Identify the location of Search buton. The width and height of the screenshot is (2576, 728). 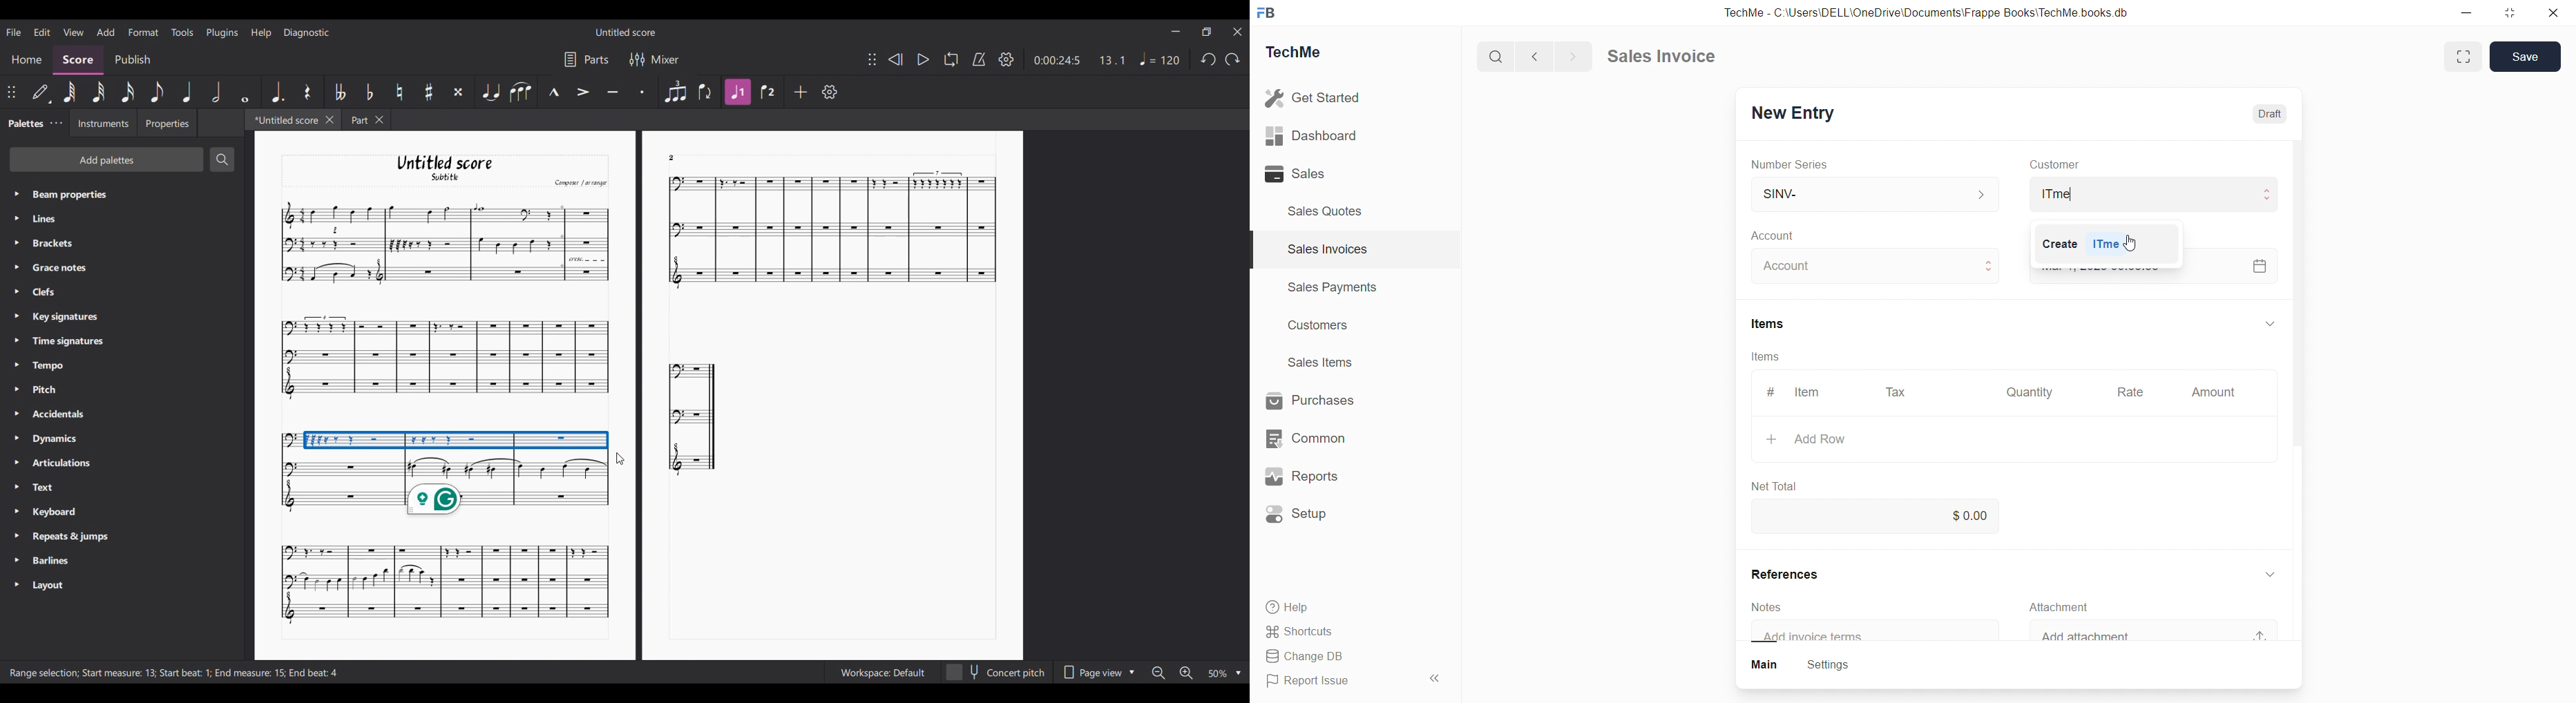
(1498, 57).